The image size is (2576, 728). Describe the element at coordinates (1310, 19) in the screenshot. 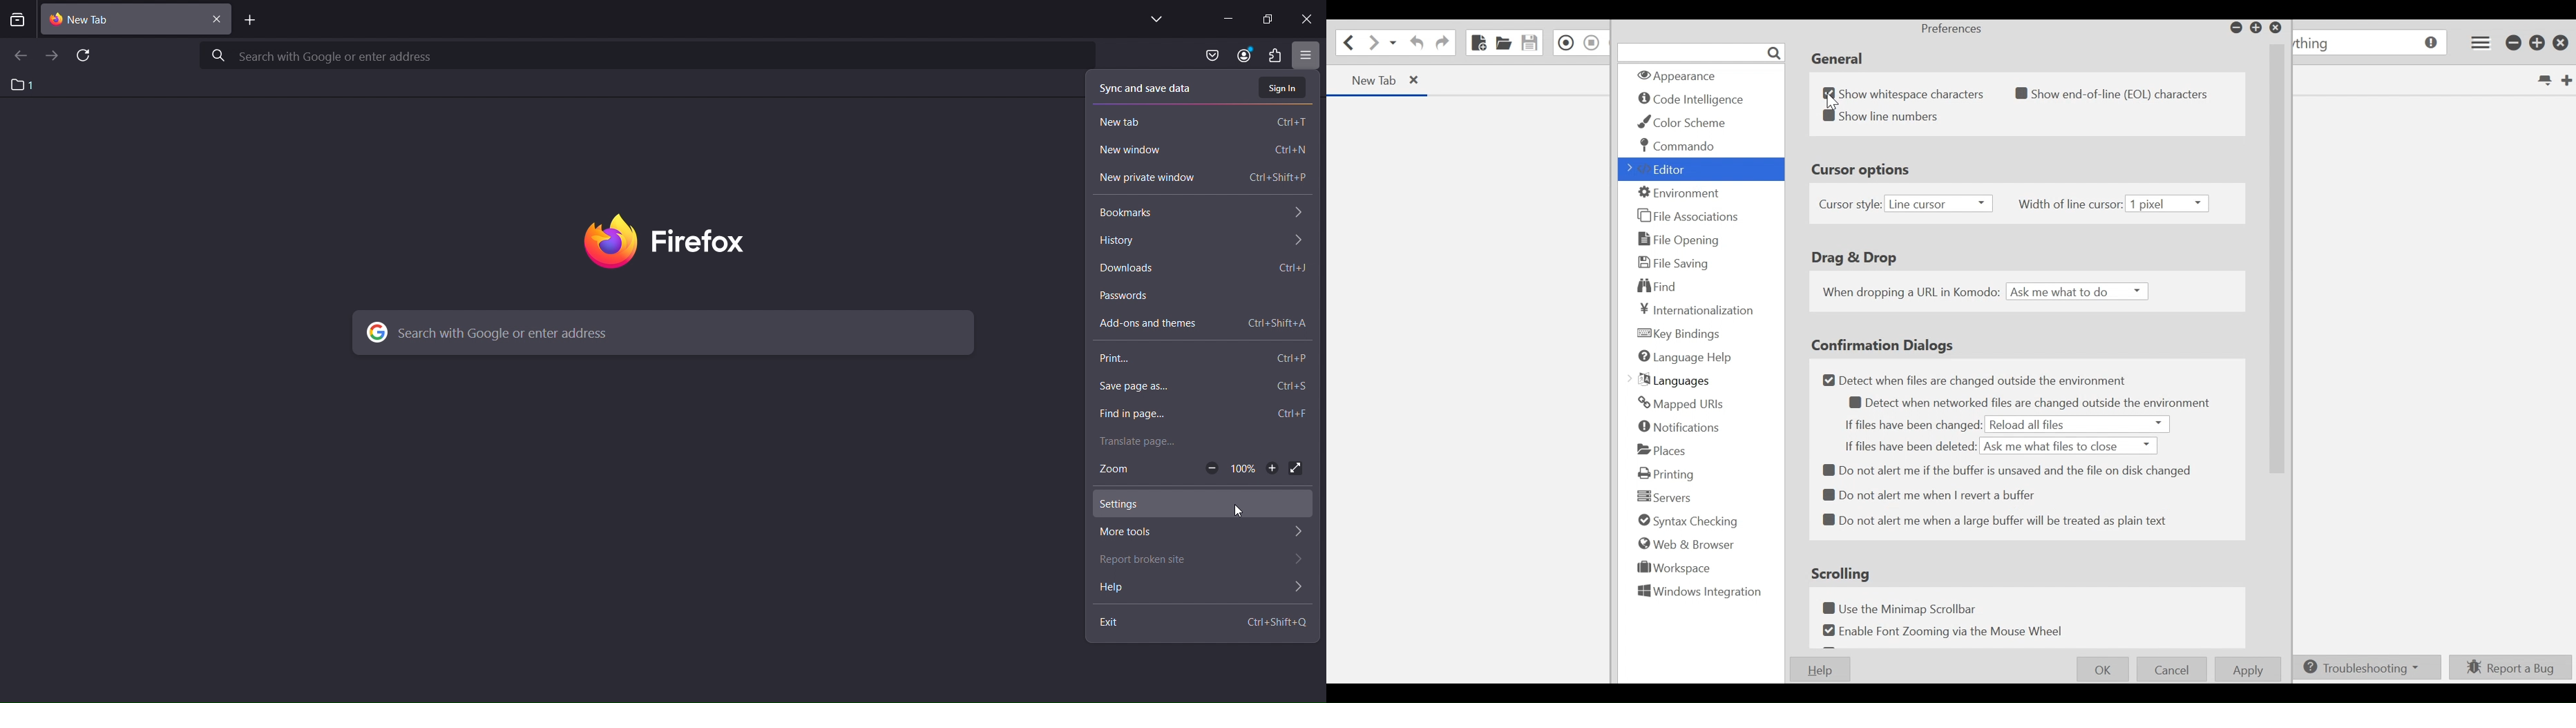

I see `close` at that location.